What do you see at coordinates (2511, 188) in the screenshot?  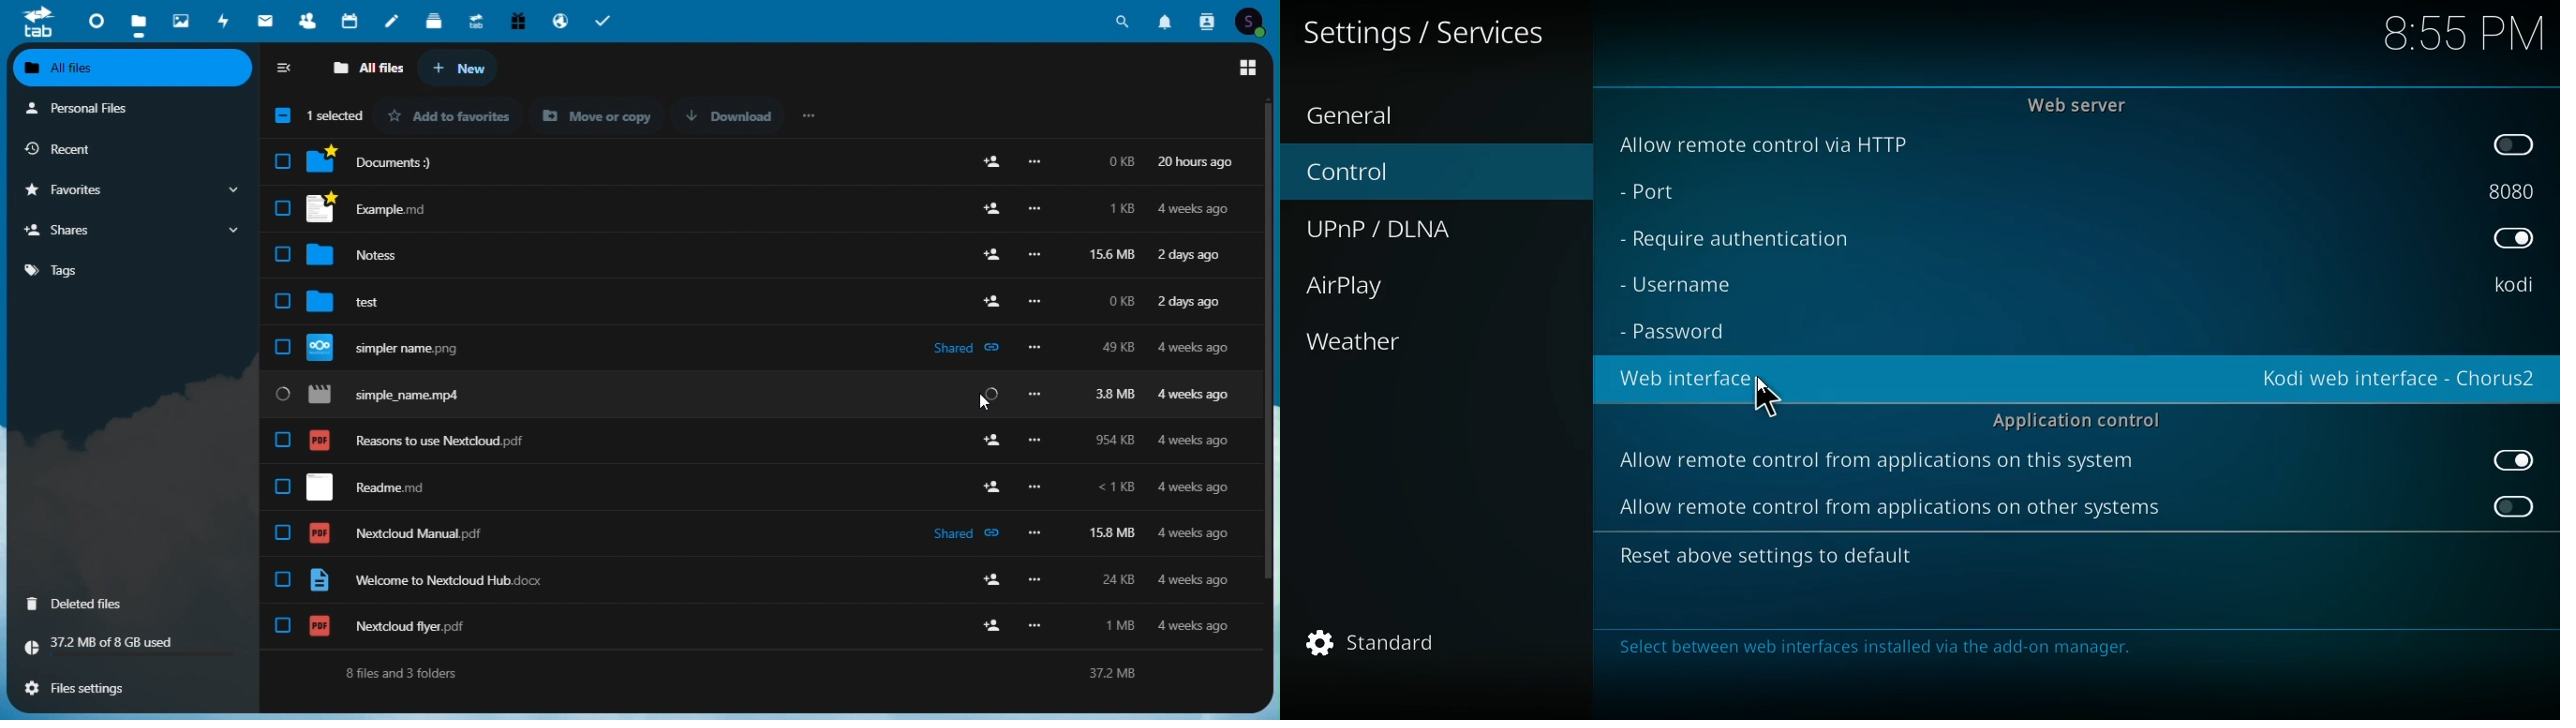 I see `8080` at bounding box center [2511, 188].